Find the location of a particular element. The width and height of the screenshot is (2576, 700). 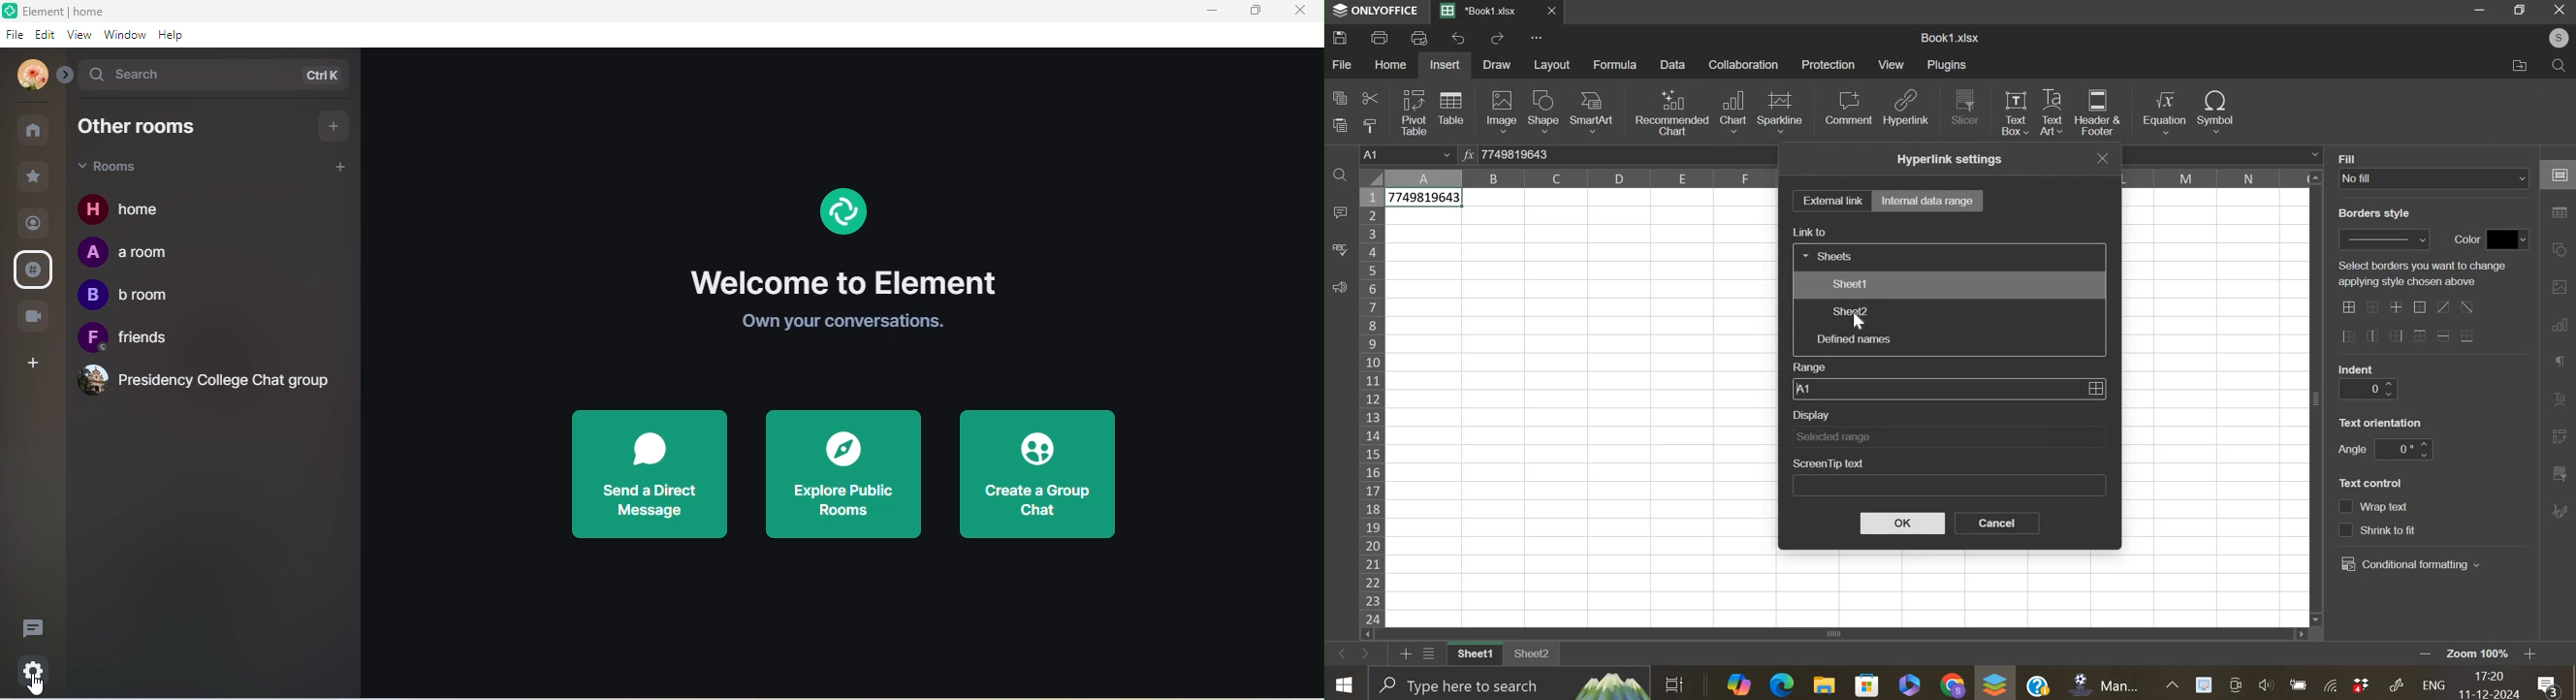

chart is located at coordinates (1733, 112).